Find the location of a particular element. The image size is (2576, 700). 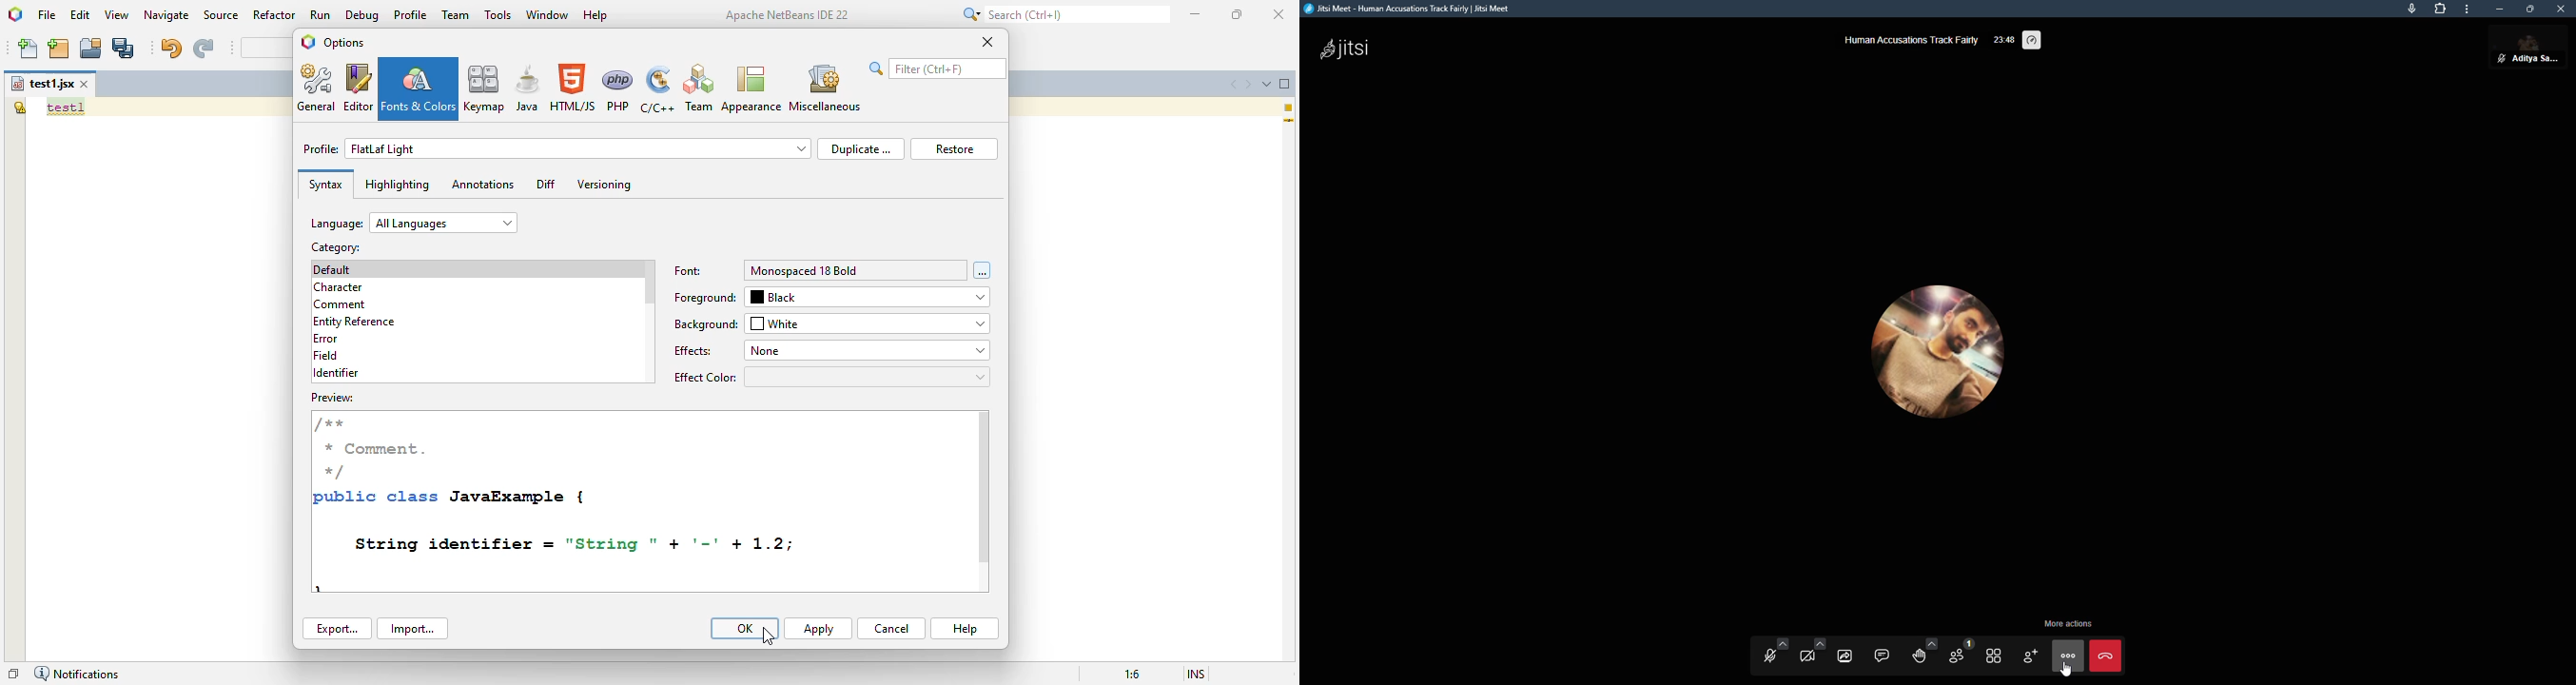

performance setting is located at coordinates (2035, 41).